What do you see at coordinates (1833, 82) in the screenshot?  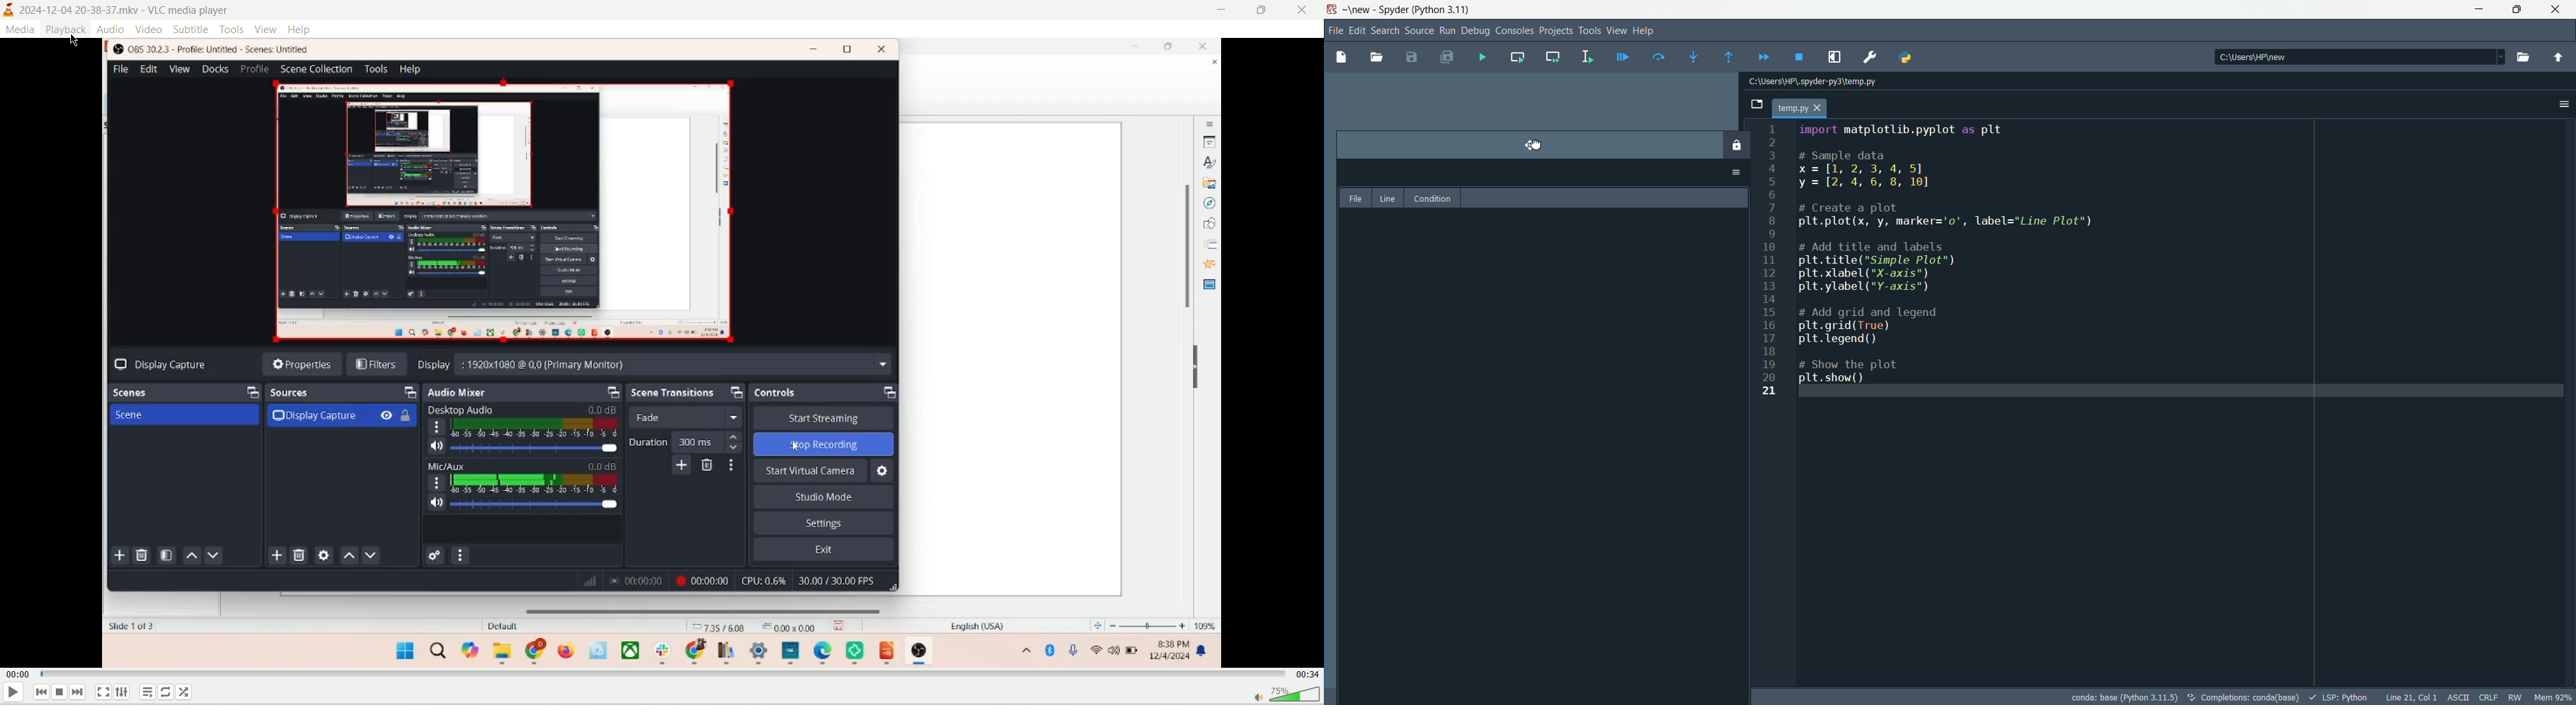 I see `© C:\Users\HP\.spyder-py3\temp.py` at bounding box center [1833, 82].